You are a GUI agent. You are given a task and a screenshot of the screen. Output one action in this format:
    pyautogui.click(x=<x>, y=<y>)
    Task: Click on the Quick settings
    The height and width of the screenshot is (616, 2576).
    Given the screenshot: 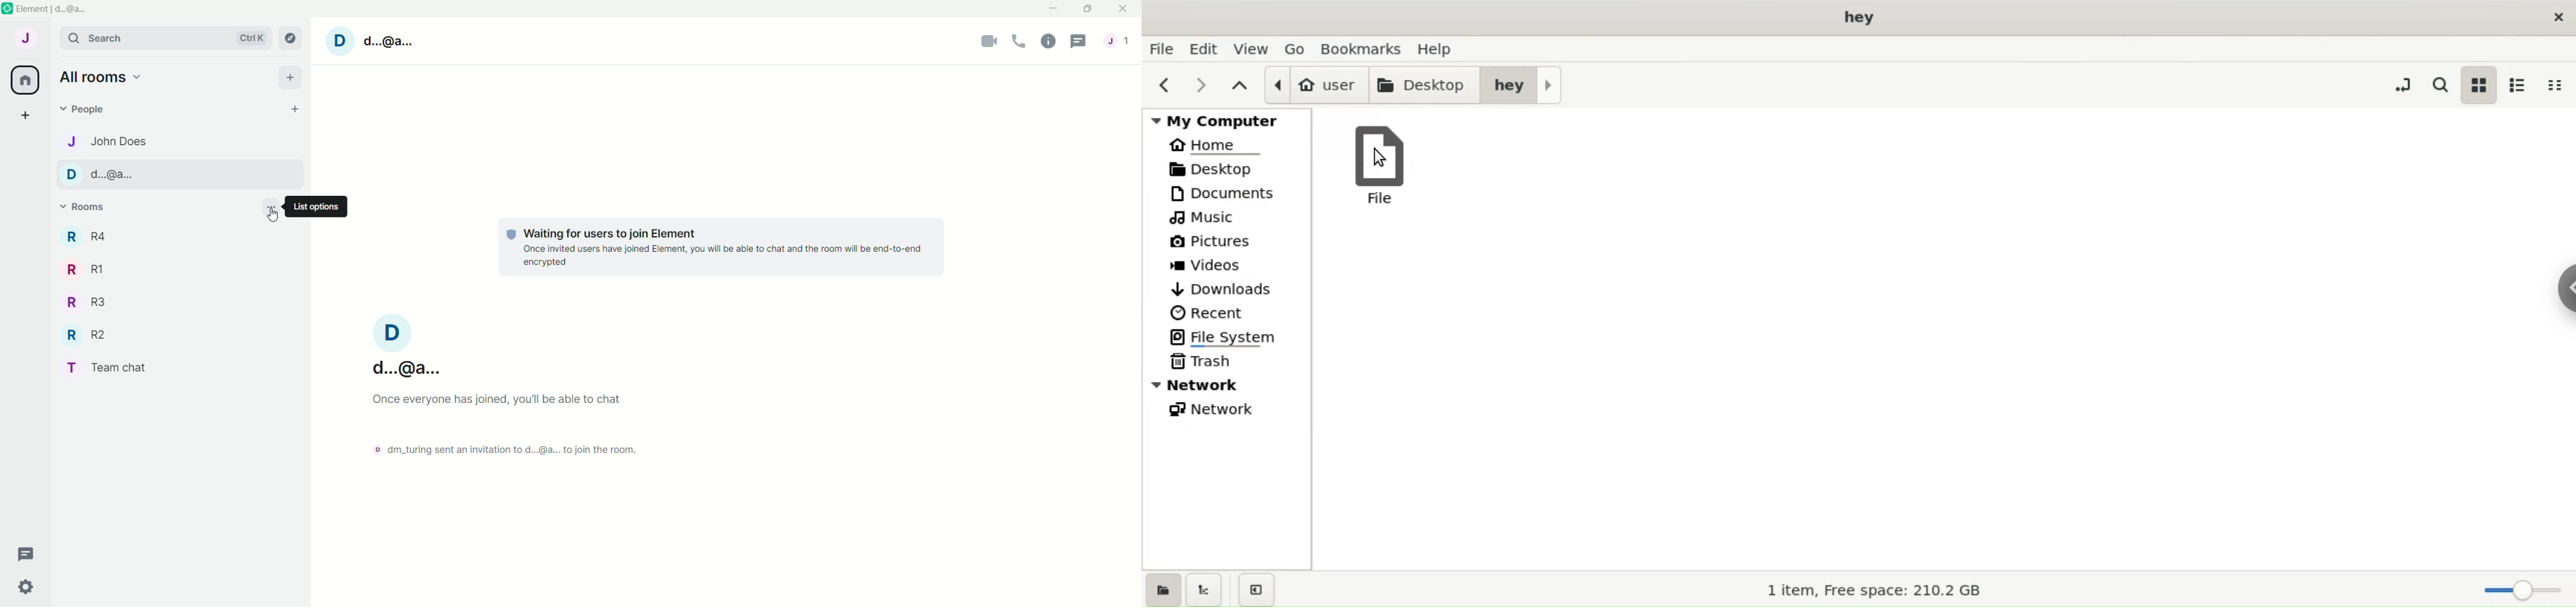 What is the action you would take?
    pyautogui.click(x=18, y=587)
    